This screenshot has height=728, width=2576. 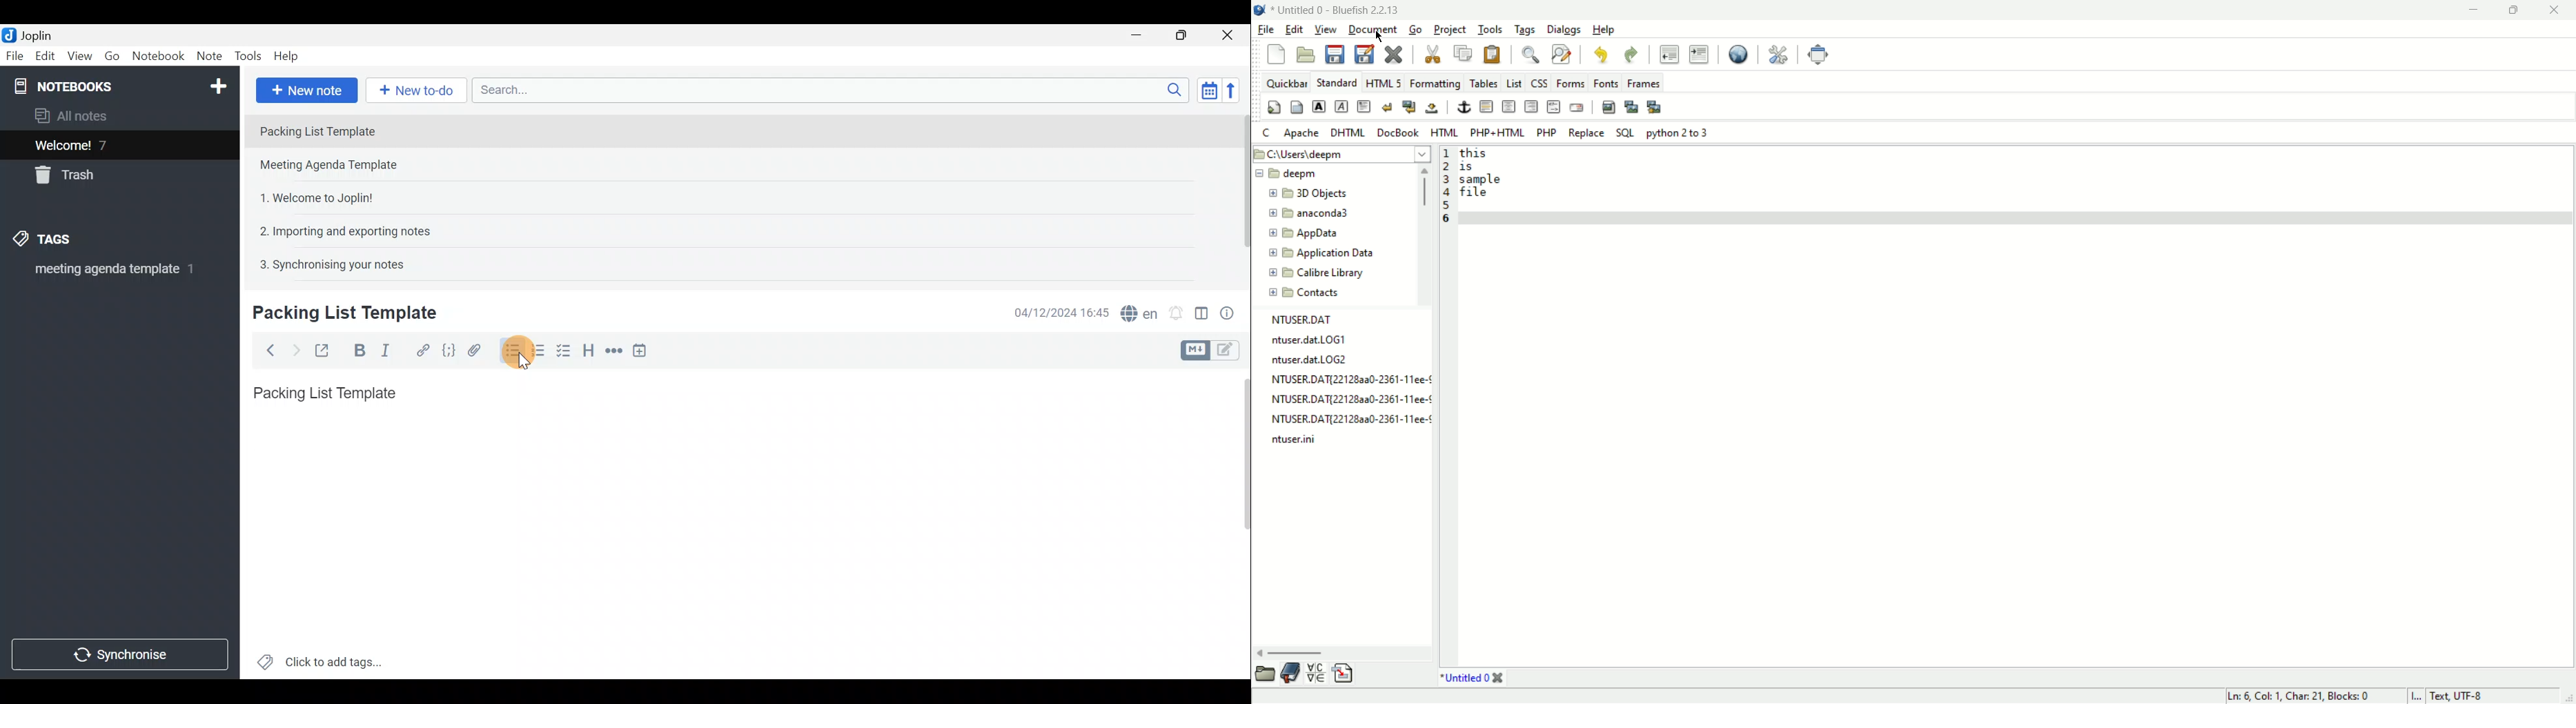 I want to click on Set alarm, so click(x=1176, y=310).